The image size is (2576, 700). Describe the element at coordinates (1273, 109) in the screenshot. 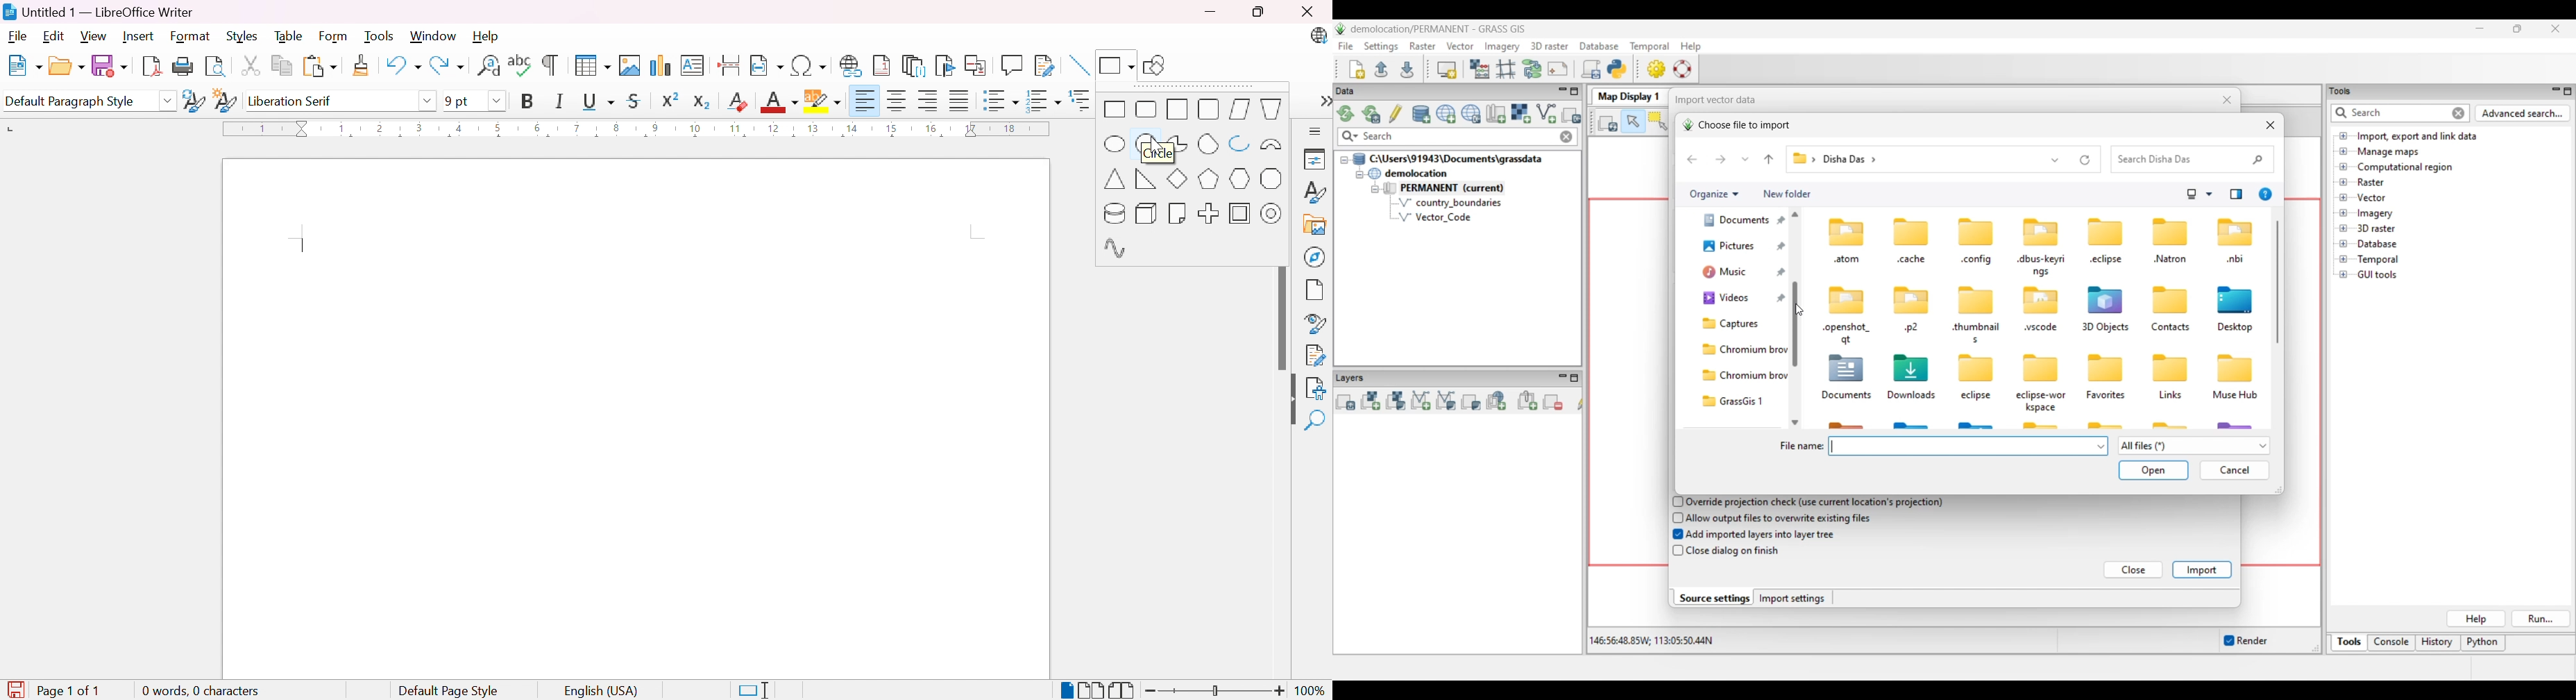

I see `Trapezoid` at that location.